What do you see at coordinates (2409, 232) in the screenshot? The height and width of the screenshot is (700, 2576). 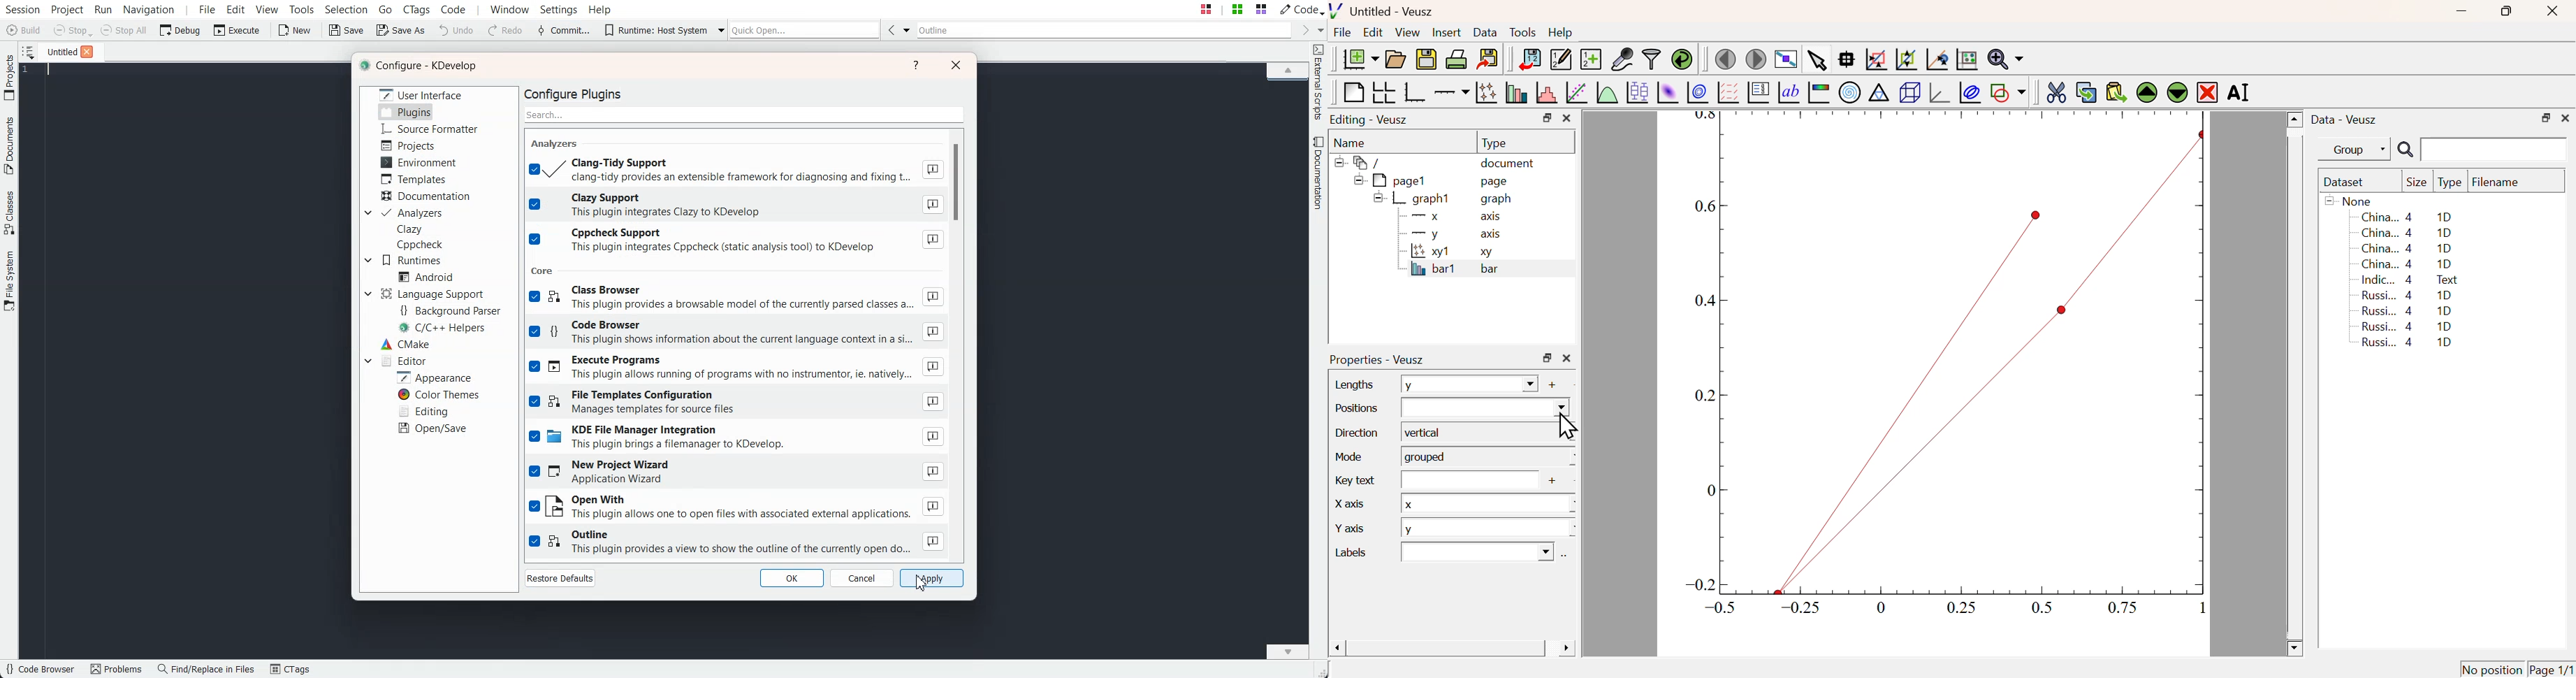 I see `China... 4 1D` at bounding box center [2409, 232].